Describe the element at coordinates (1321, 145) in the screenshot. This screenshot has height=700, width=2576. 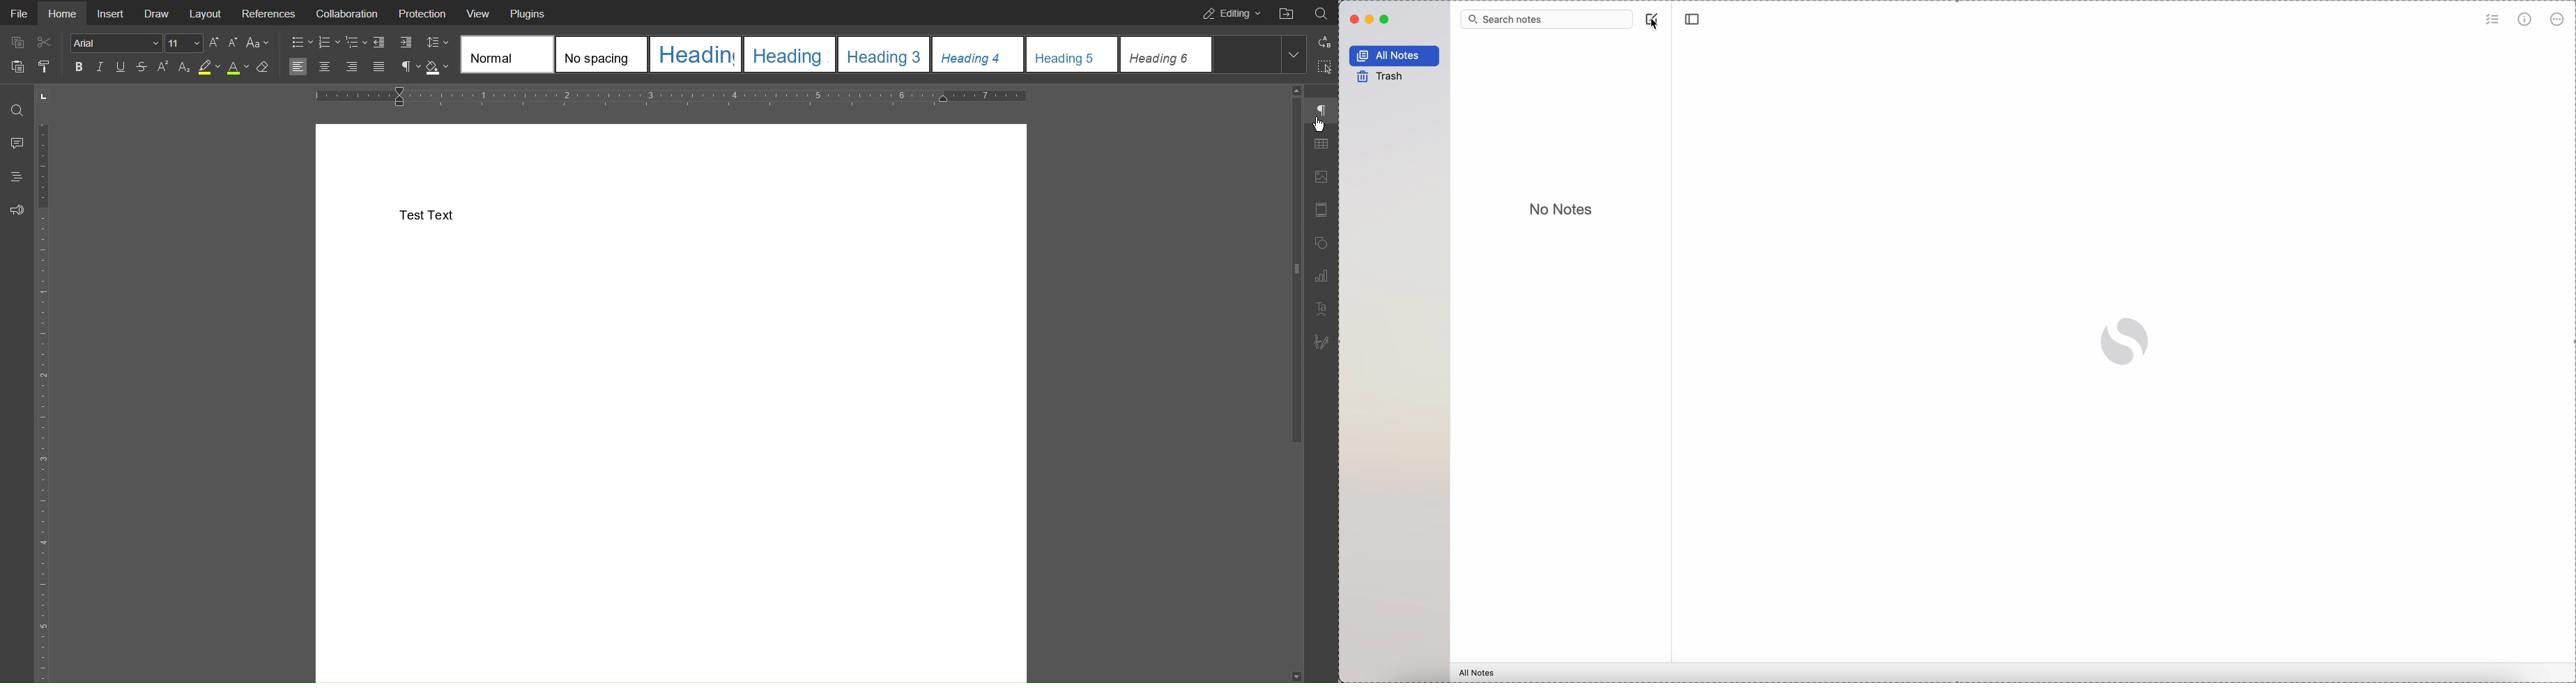
I see `Table Settings` at that location.